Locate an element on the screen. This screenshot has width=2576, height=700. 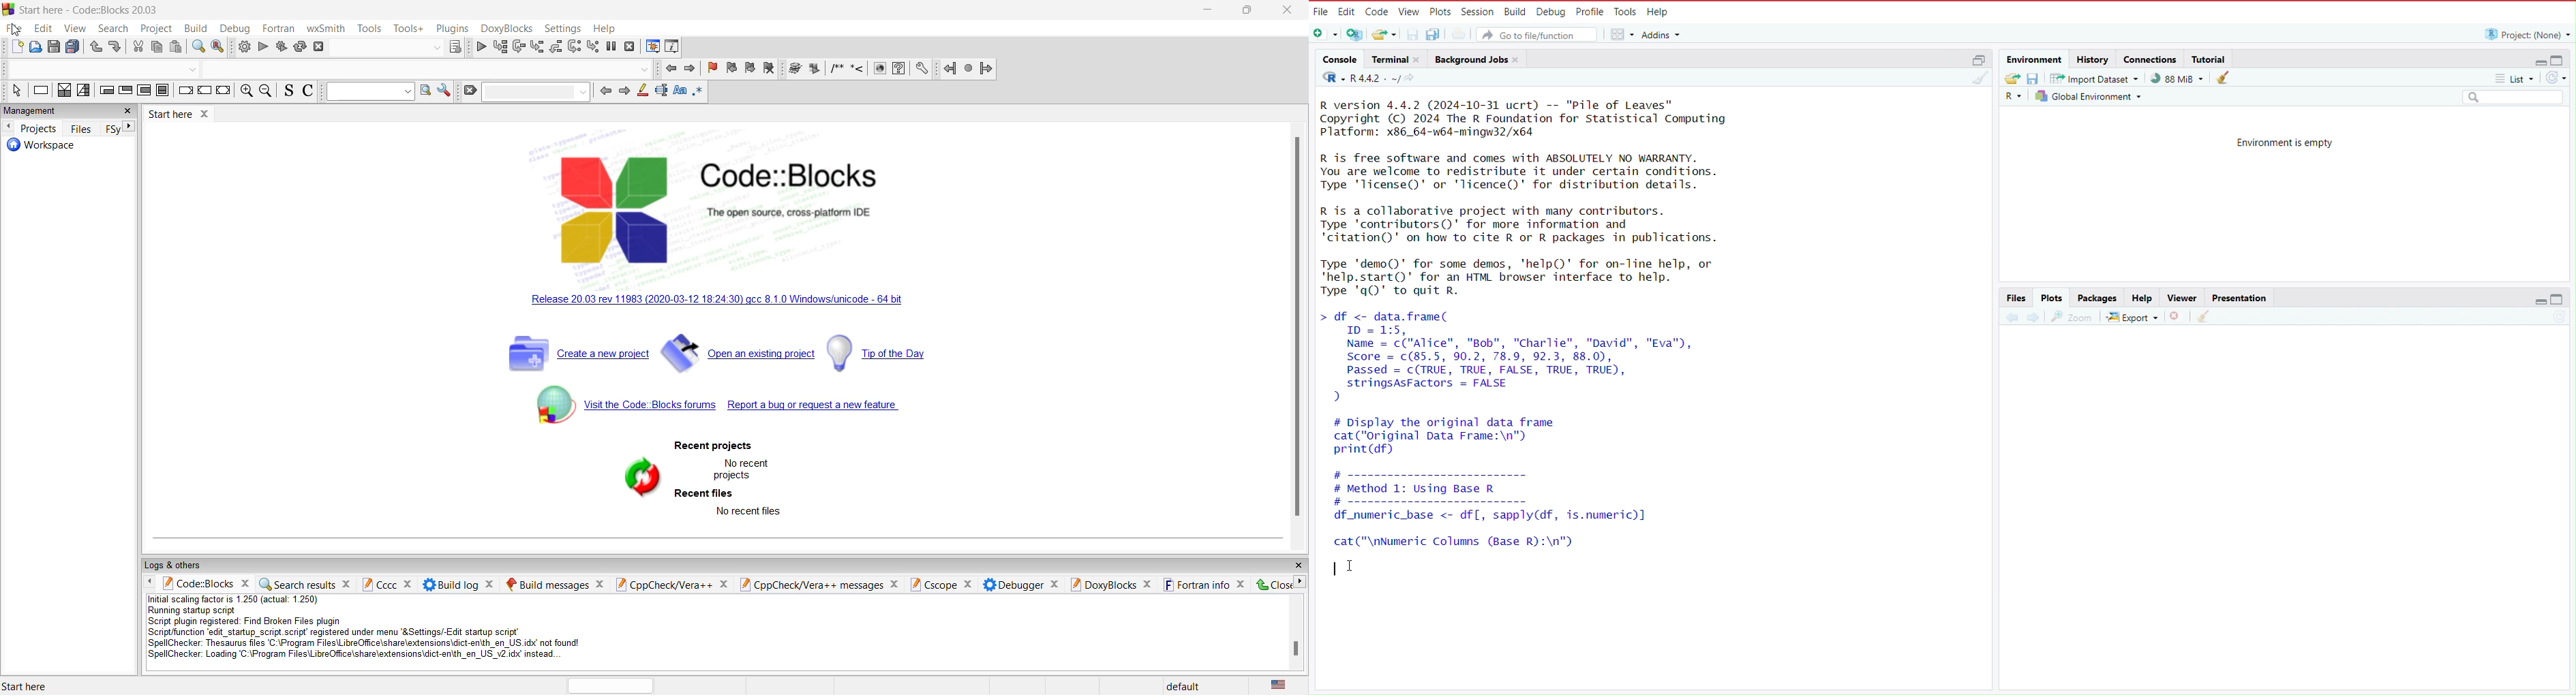
icon is located at coordinates (795, 69).